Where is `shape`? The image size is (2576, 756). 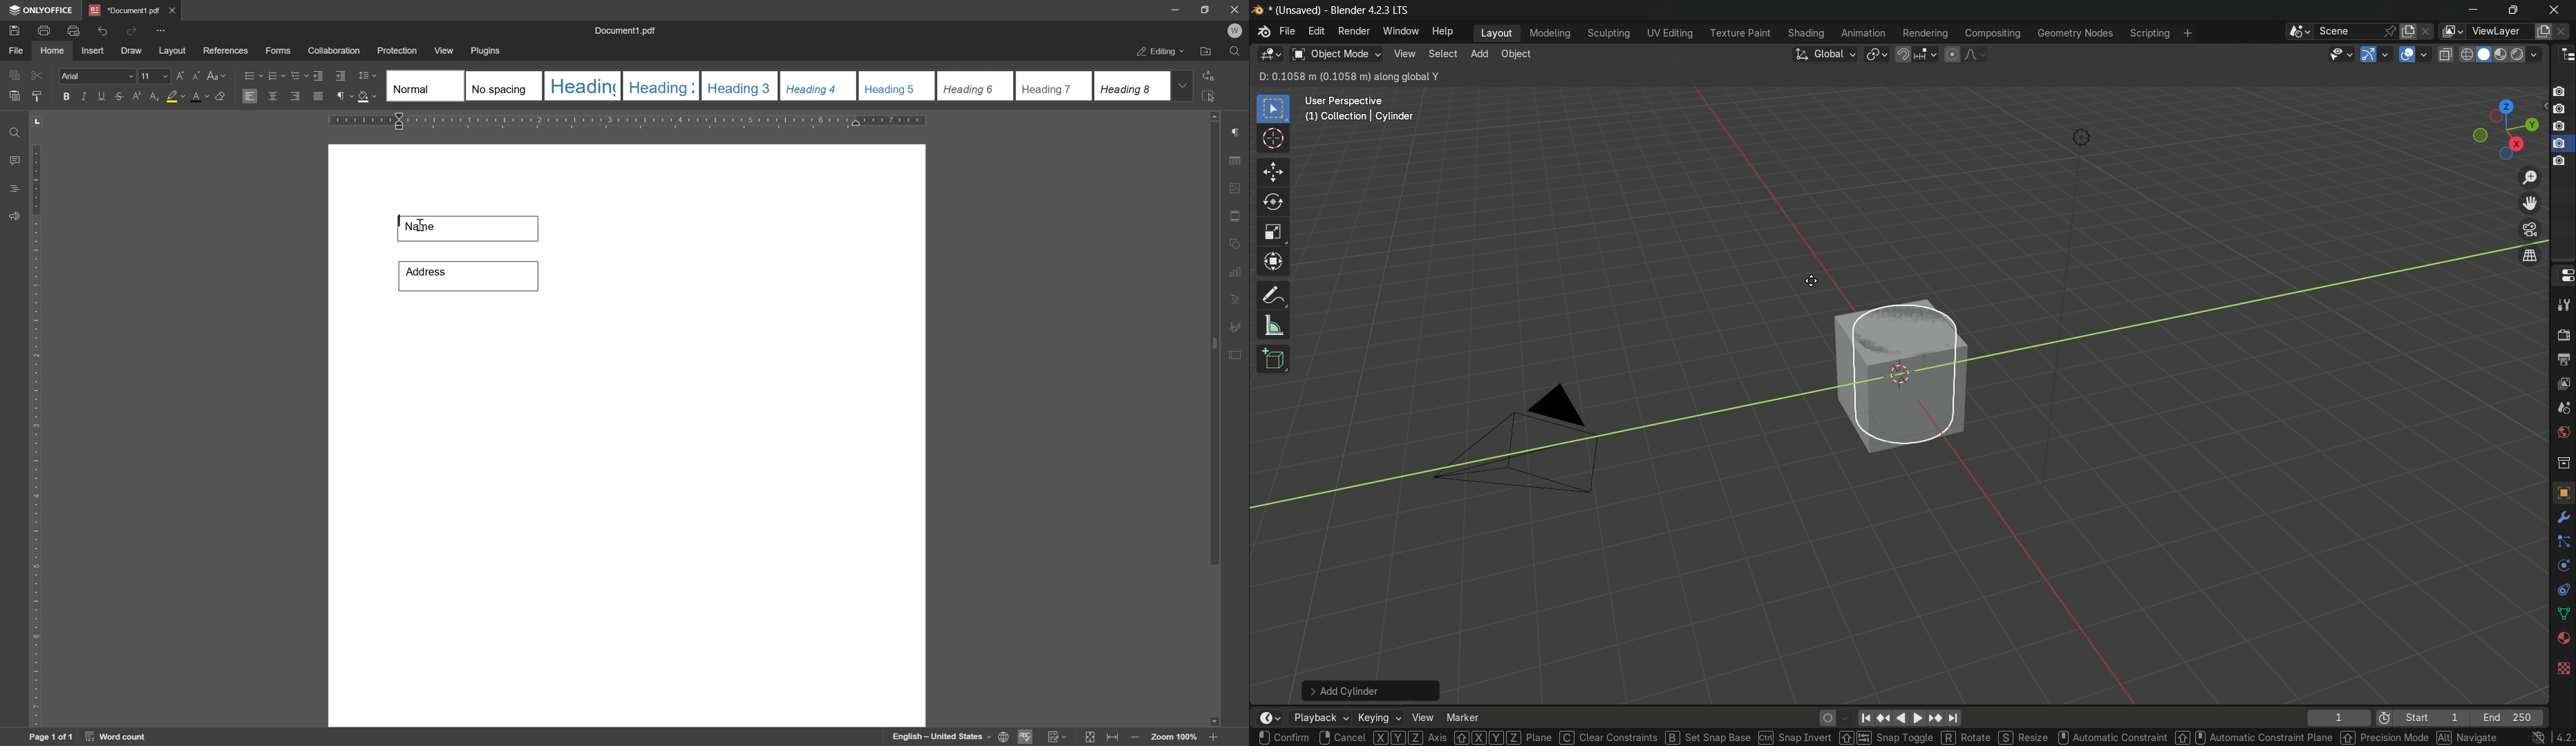
shape is located at coordinates (2559, 612).